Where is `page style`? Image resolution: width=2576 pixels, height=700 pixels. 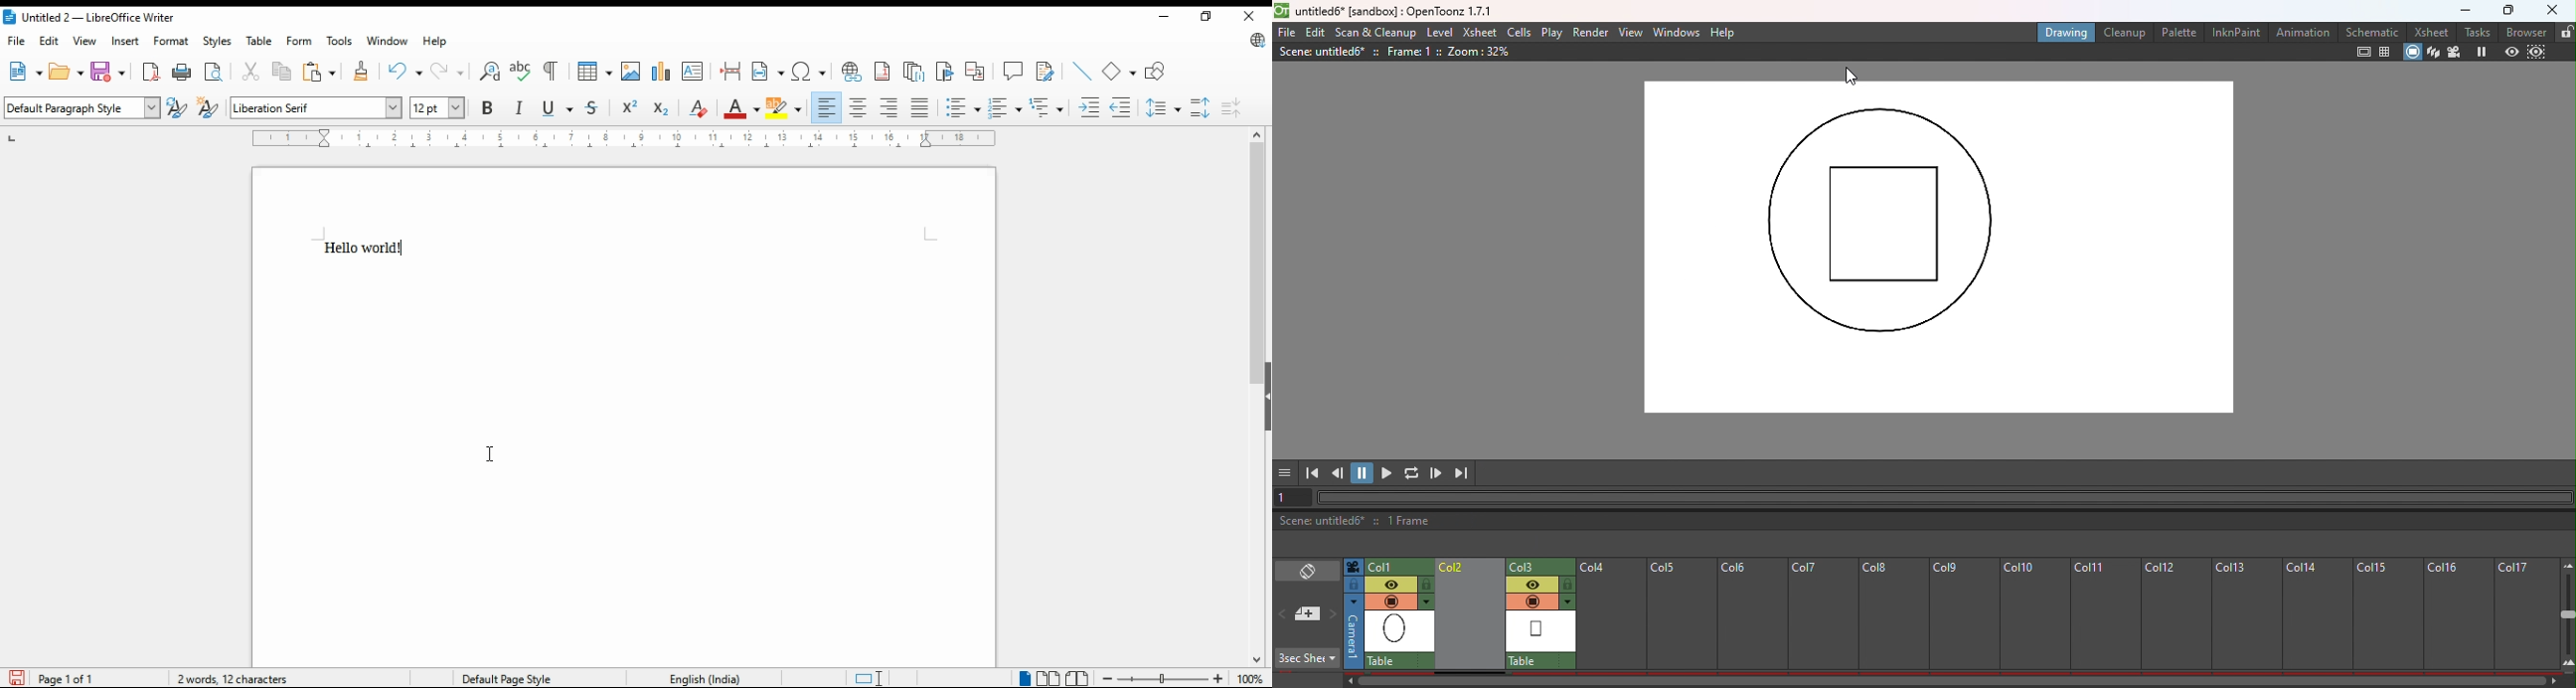 page style is located at coordinates (521, 678).